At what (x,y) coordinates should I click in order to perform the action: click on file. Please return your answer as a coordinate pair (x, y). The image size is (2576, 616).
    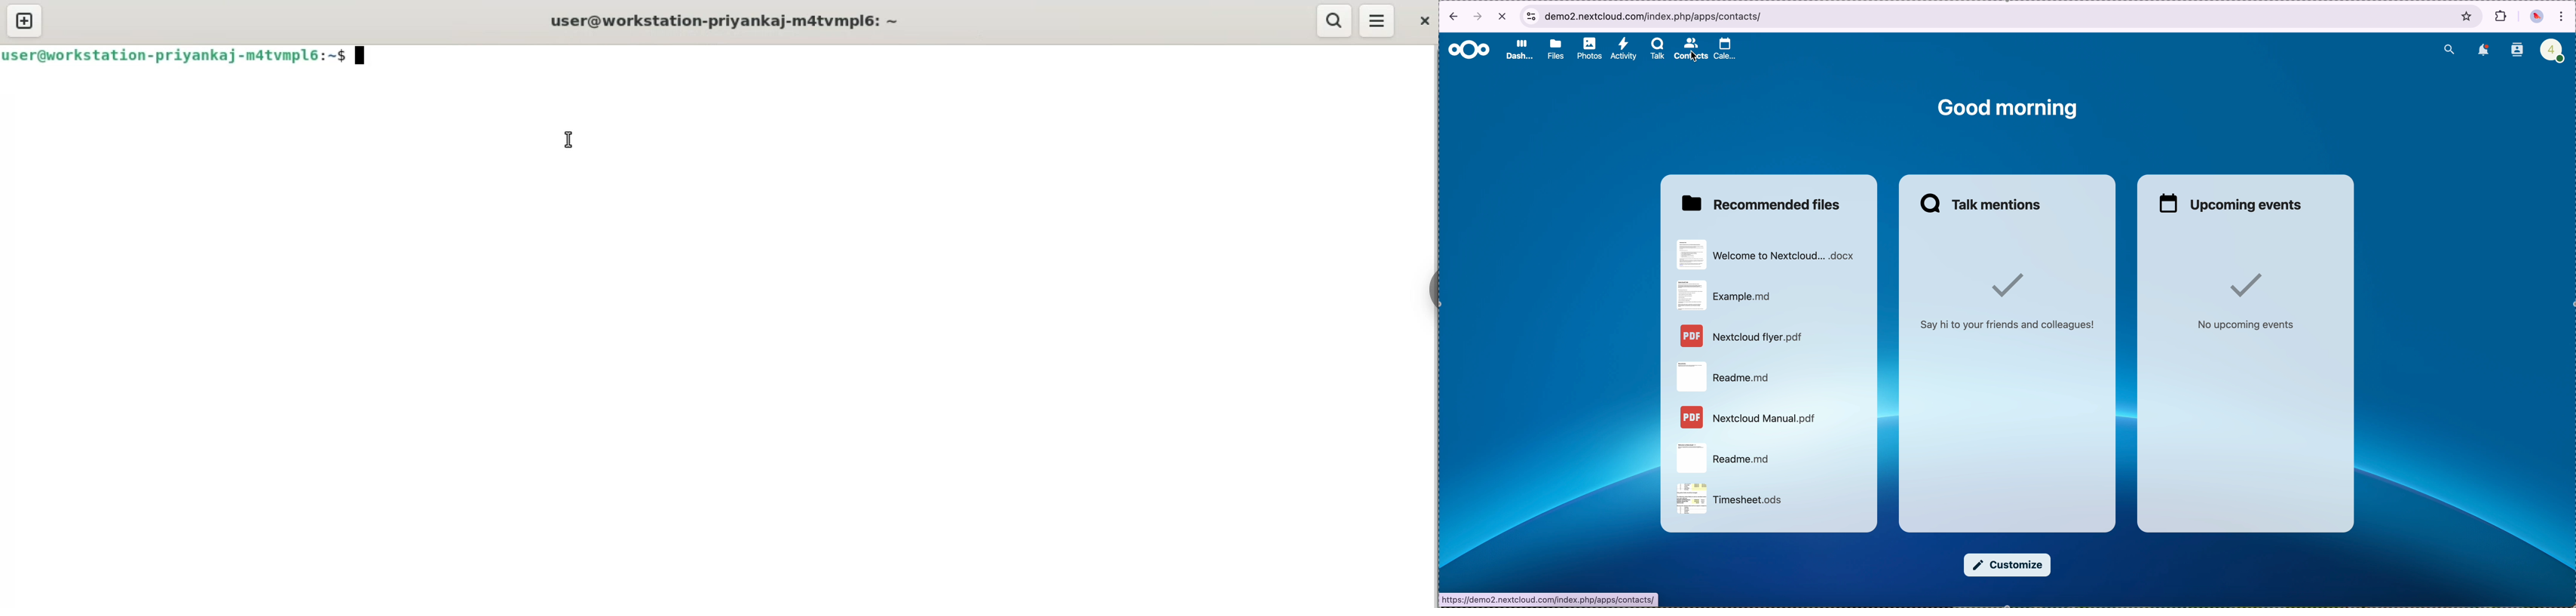
    Looking at the image, I should click on (1729, 295).